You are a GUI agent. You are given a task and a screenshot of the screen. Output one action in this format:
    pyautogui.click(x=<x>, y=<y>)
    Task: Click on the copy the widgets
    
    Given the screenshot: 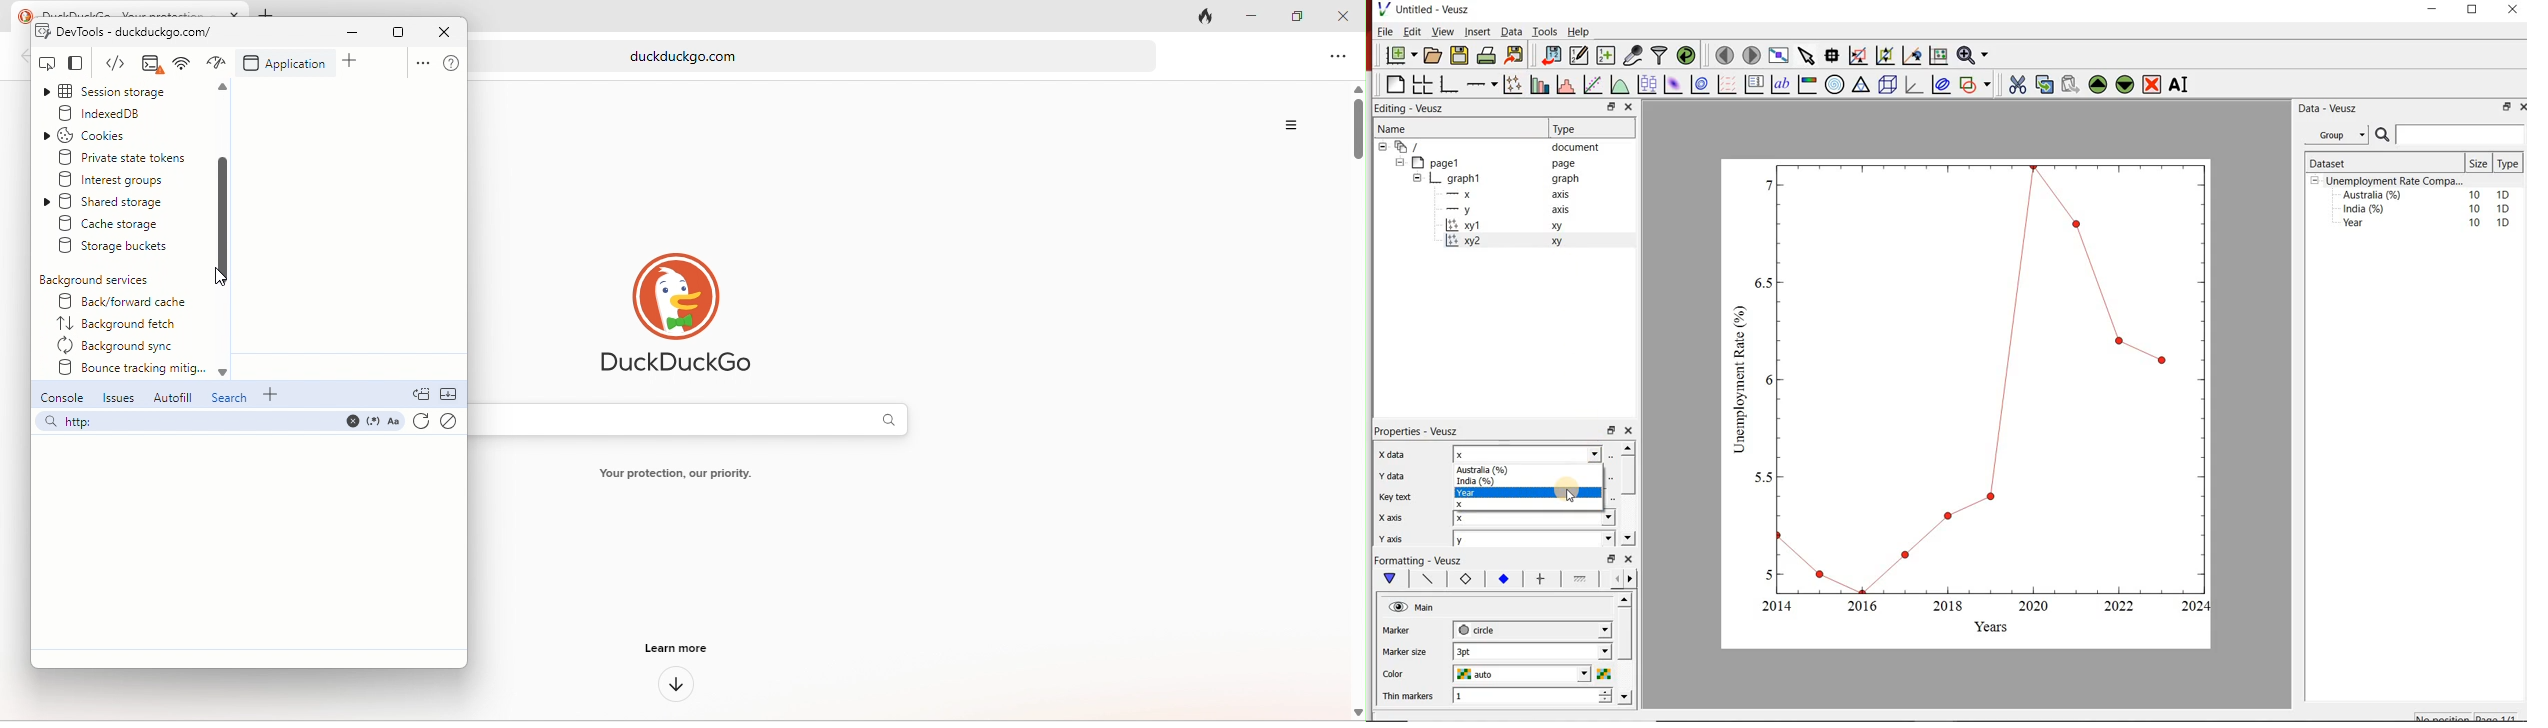 What is the action you would take?
    pyautogui.click(x=2044, y=84)
    